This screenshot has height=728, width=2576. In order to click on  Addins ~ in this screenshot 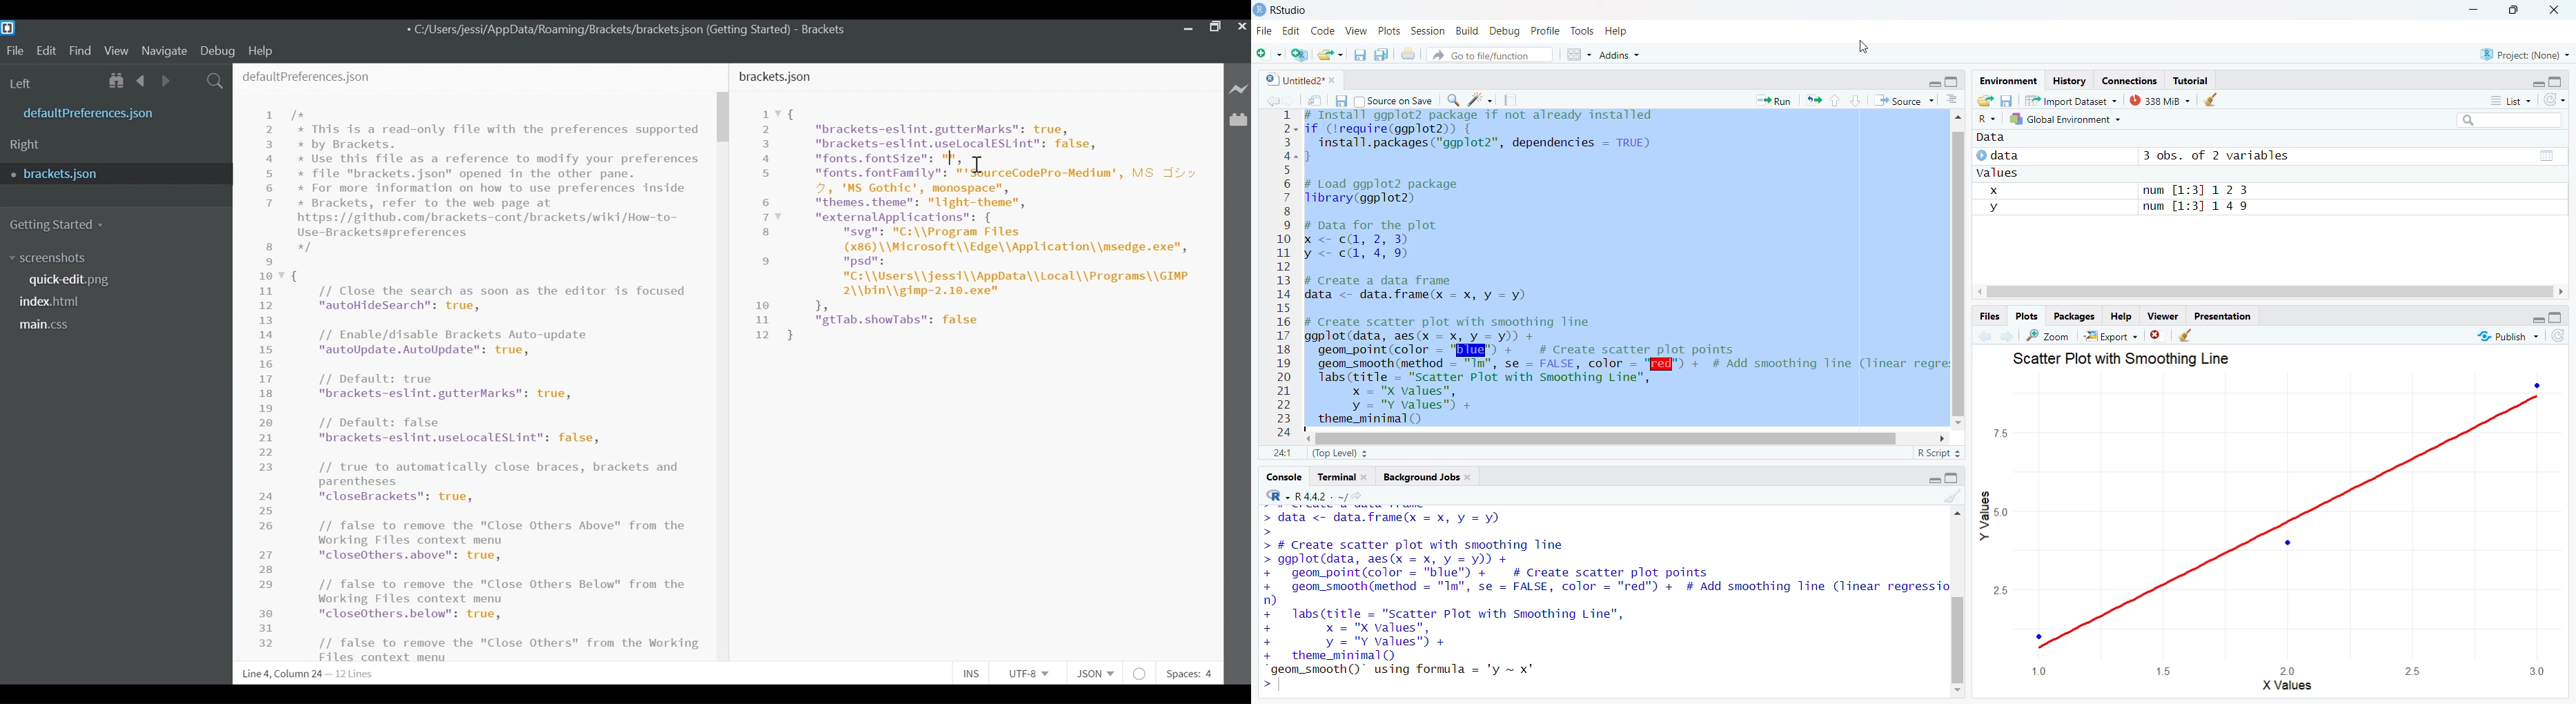, I will do `click(1622, 55)`.